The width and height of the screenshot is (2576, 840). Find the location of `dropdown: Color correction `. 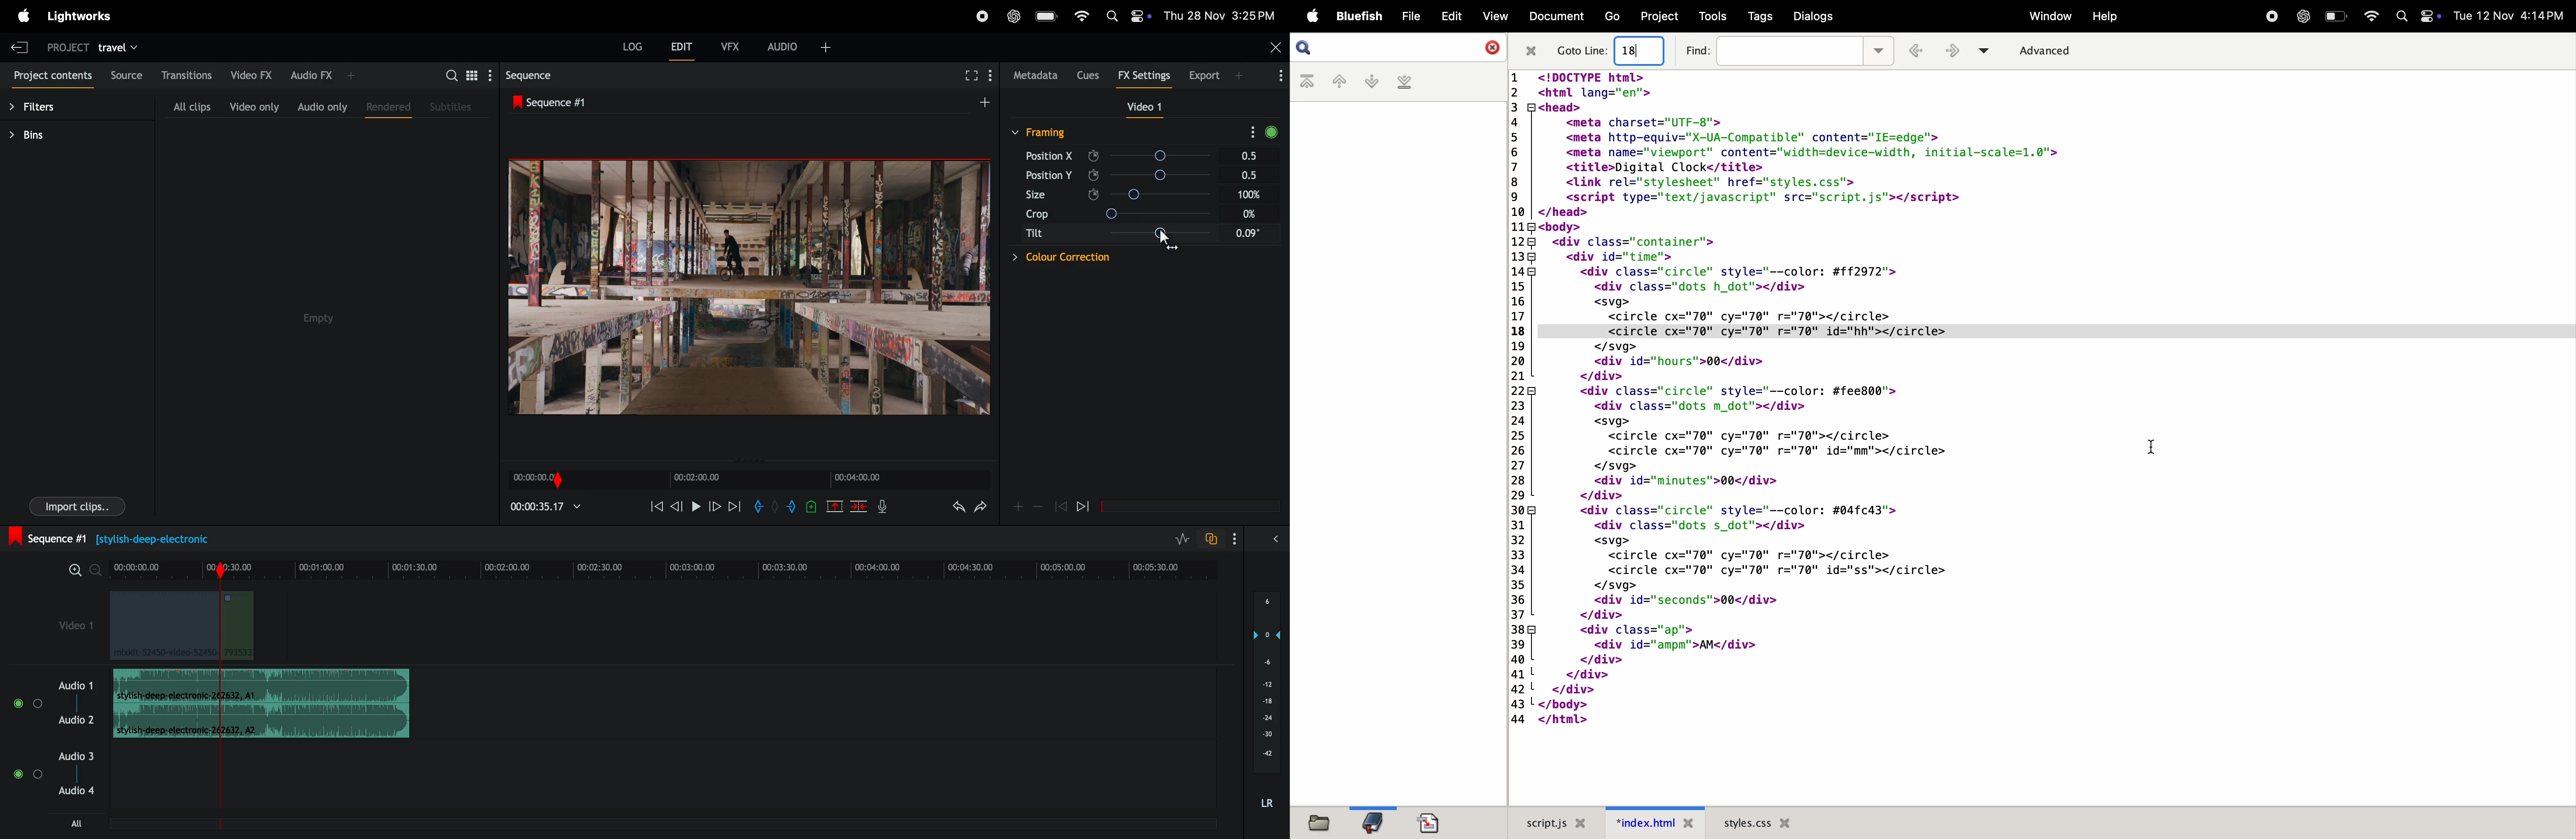

dropdown: Color correction  is located at coordinates (1059, 260).